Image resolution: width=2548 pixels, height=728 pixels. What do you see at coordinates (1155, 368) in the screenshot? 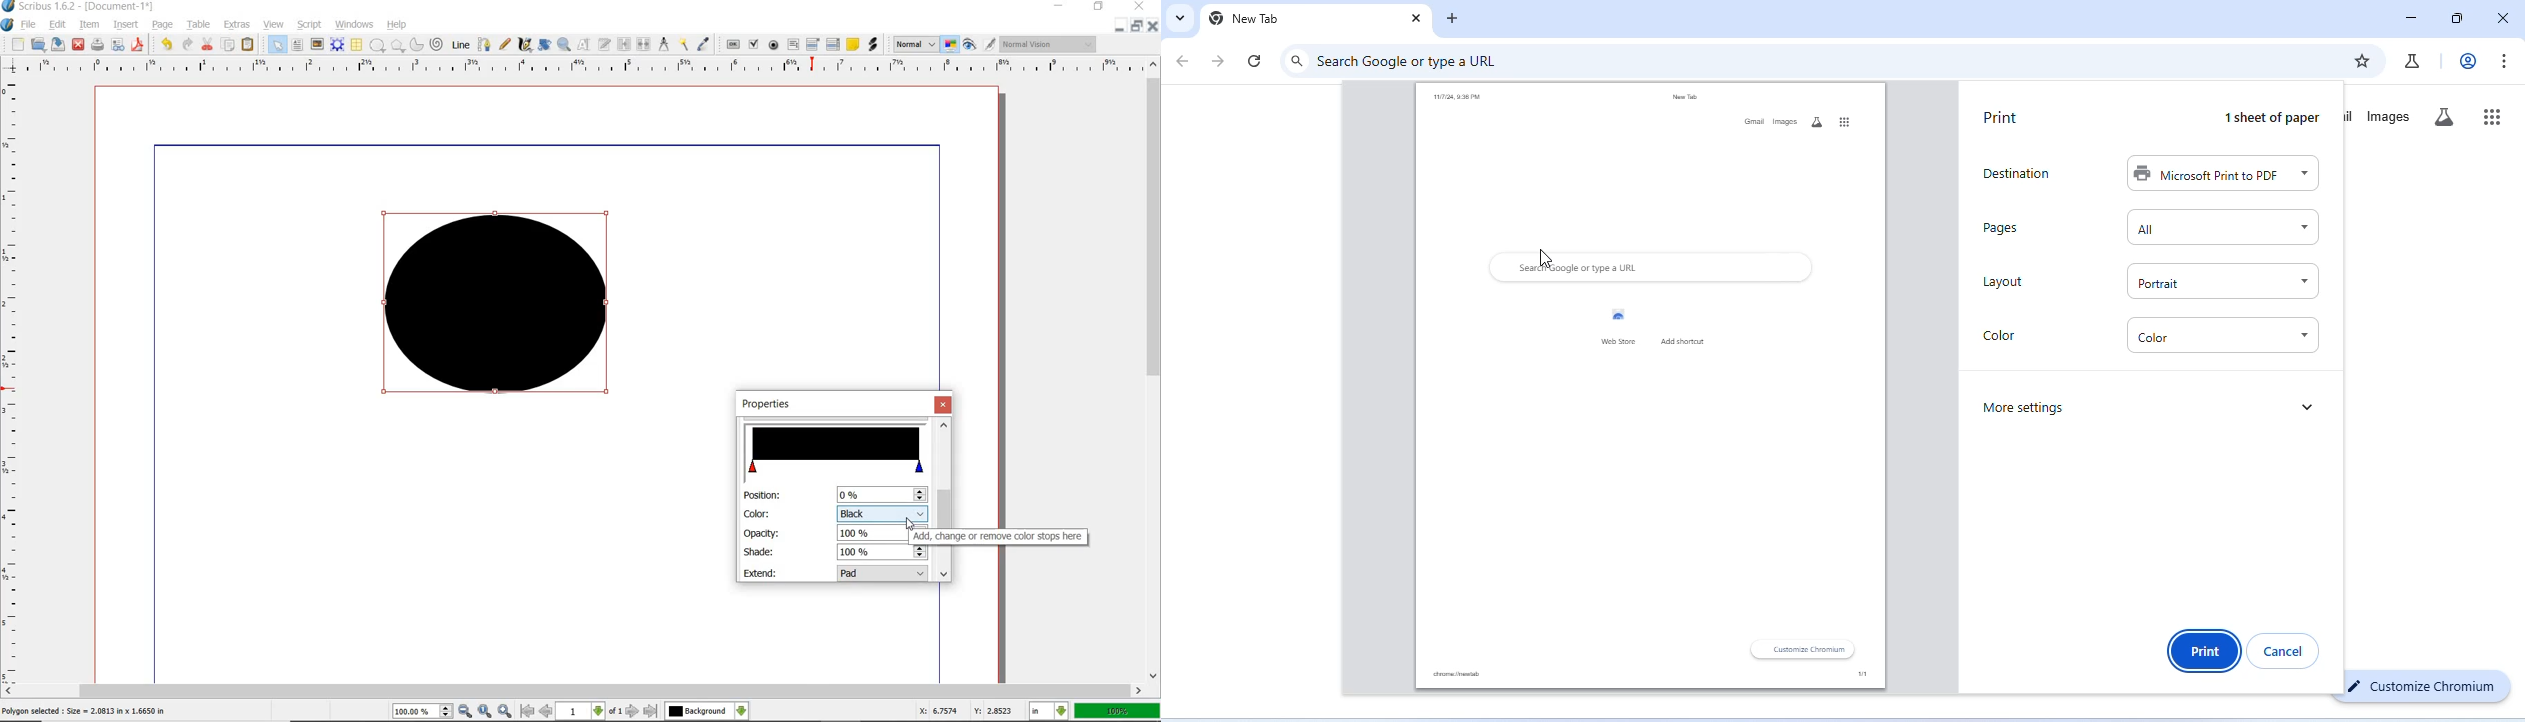
I see `SCROLLBAR` at bounding box center [1155, 368].